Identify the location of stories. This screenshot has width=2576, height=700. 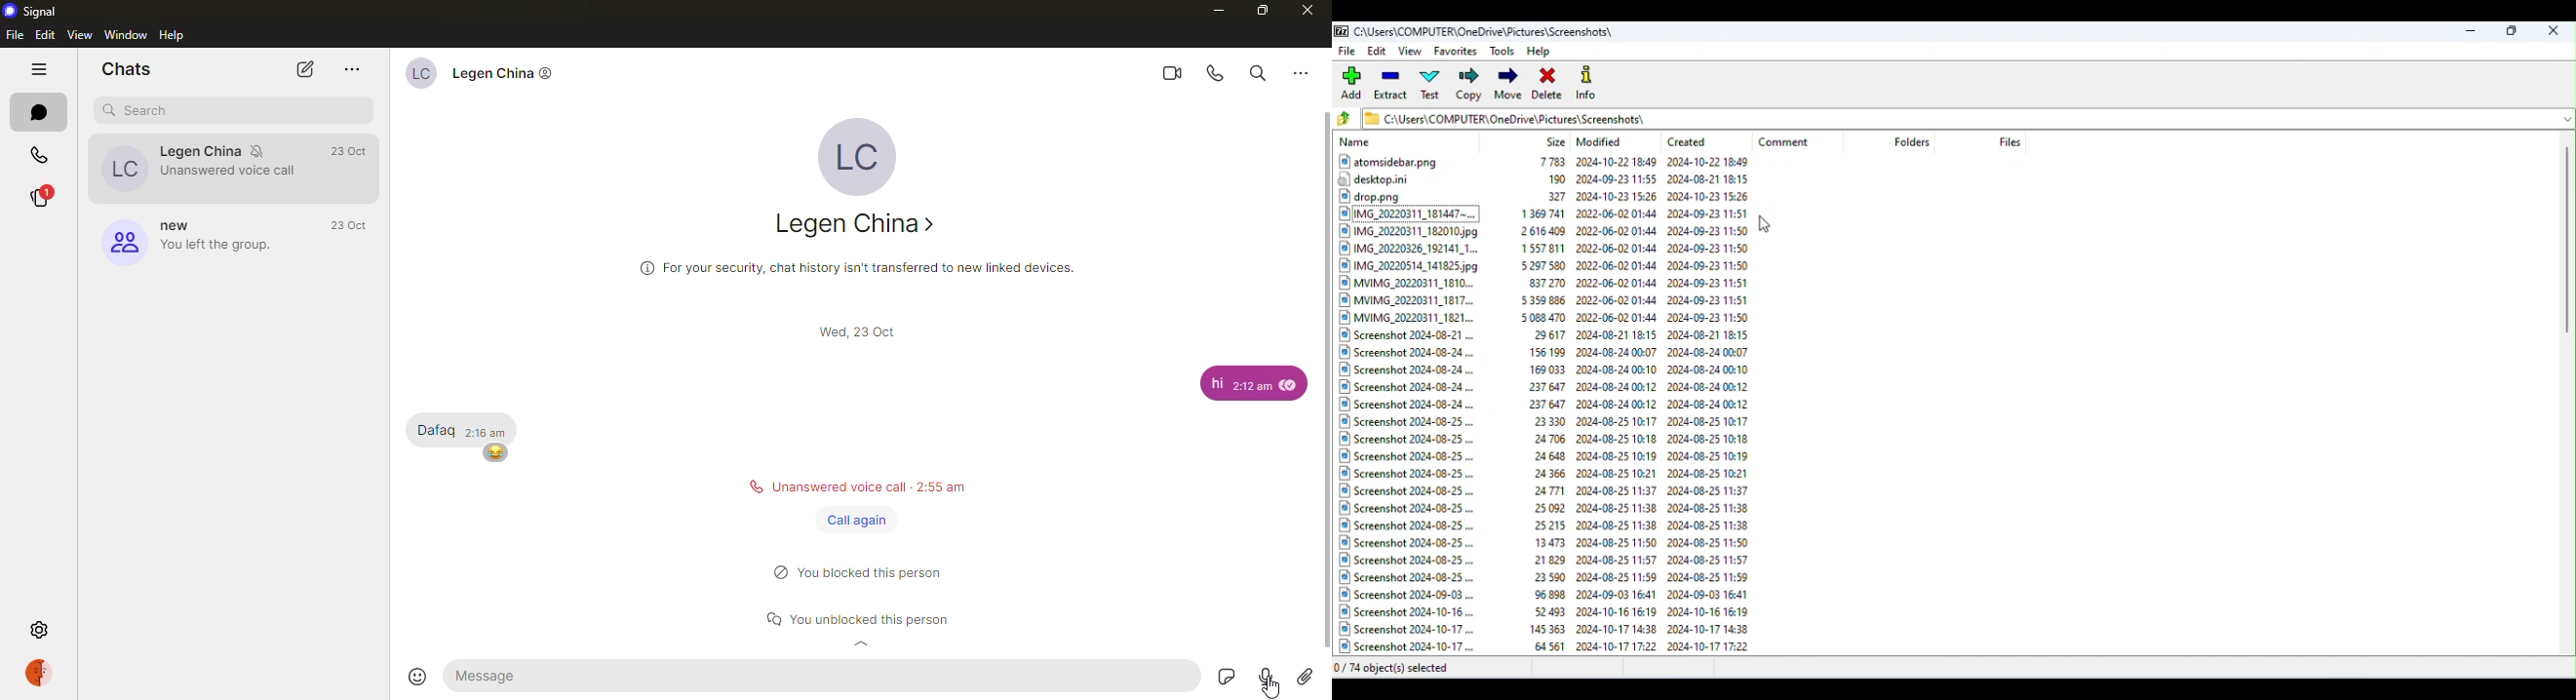
(41, 194).